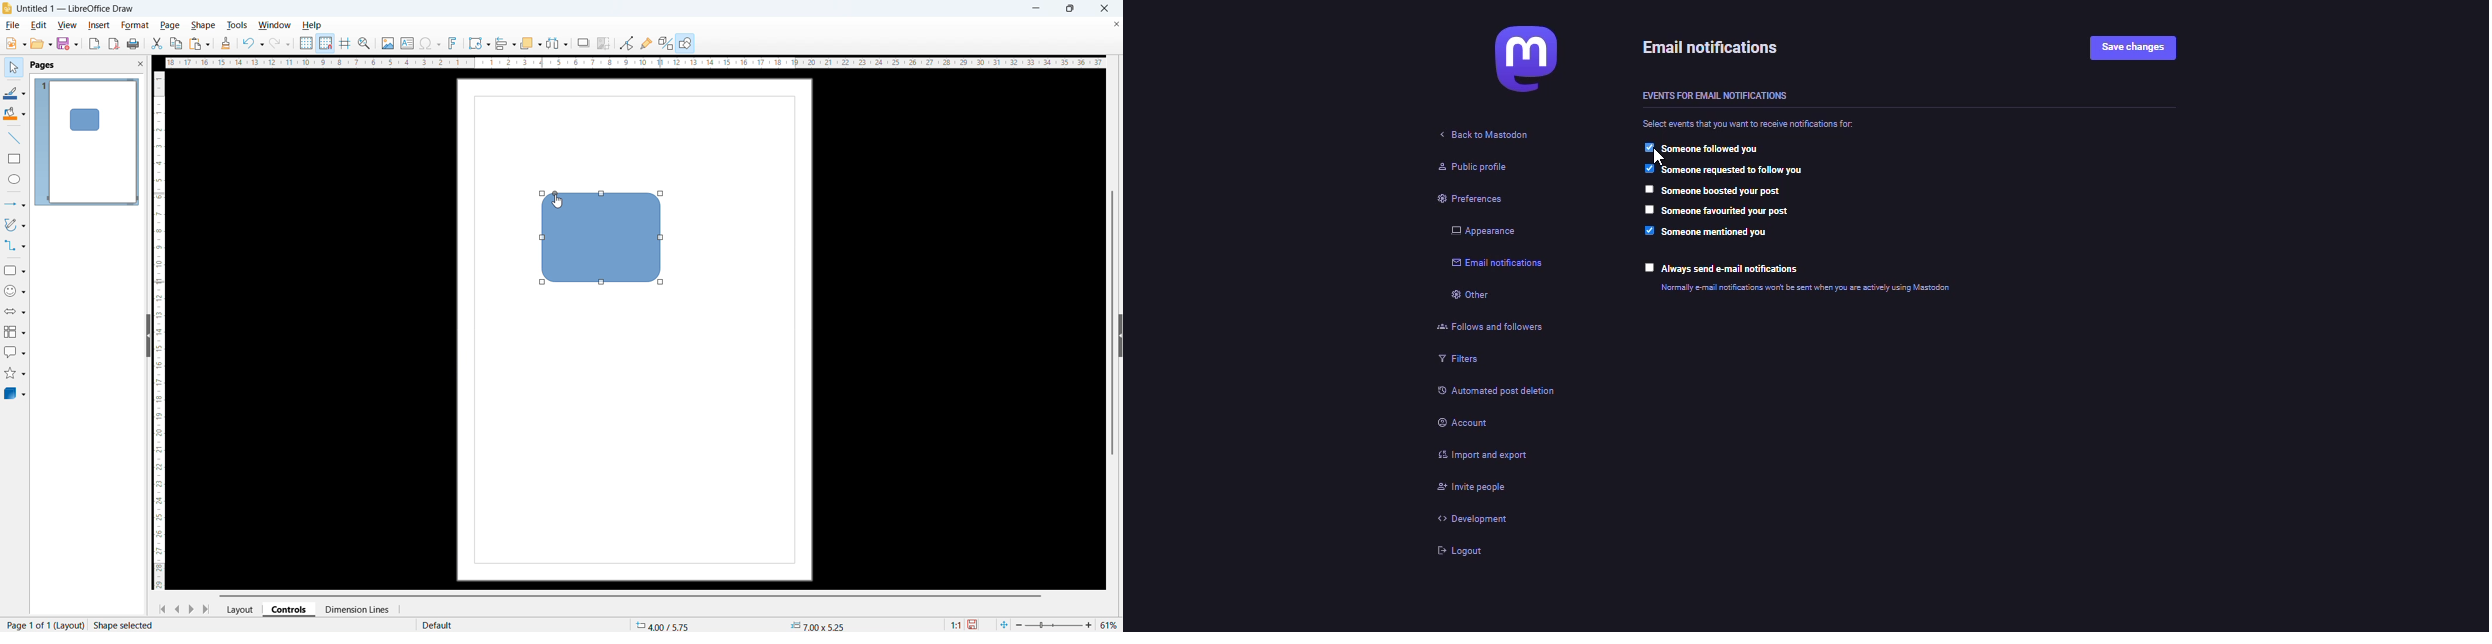 The width and height of the screenshot is (2492, 644). What do you see at coordinates (325, 44) in the screenshot?
I see `Snap to grid ` at bounding box center [325, 44].